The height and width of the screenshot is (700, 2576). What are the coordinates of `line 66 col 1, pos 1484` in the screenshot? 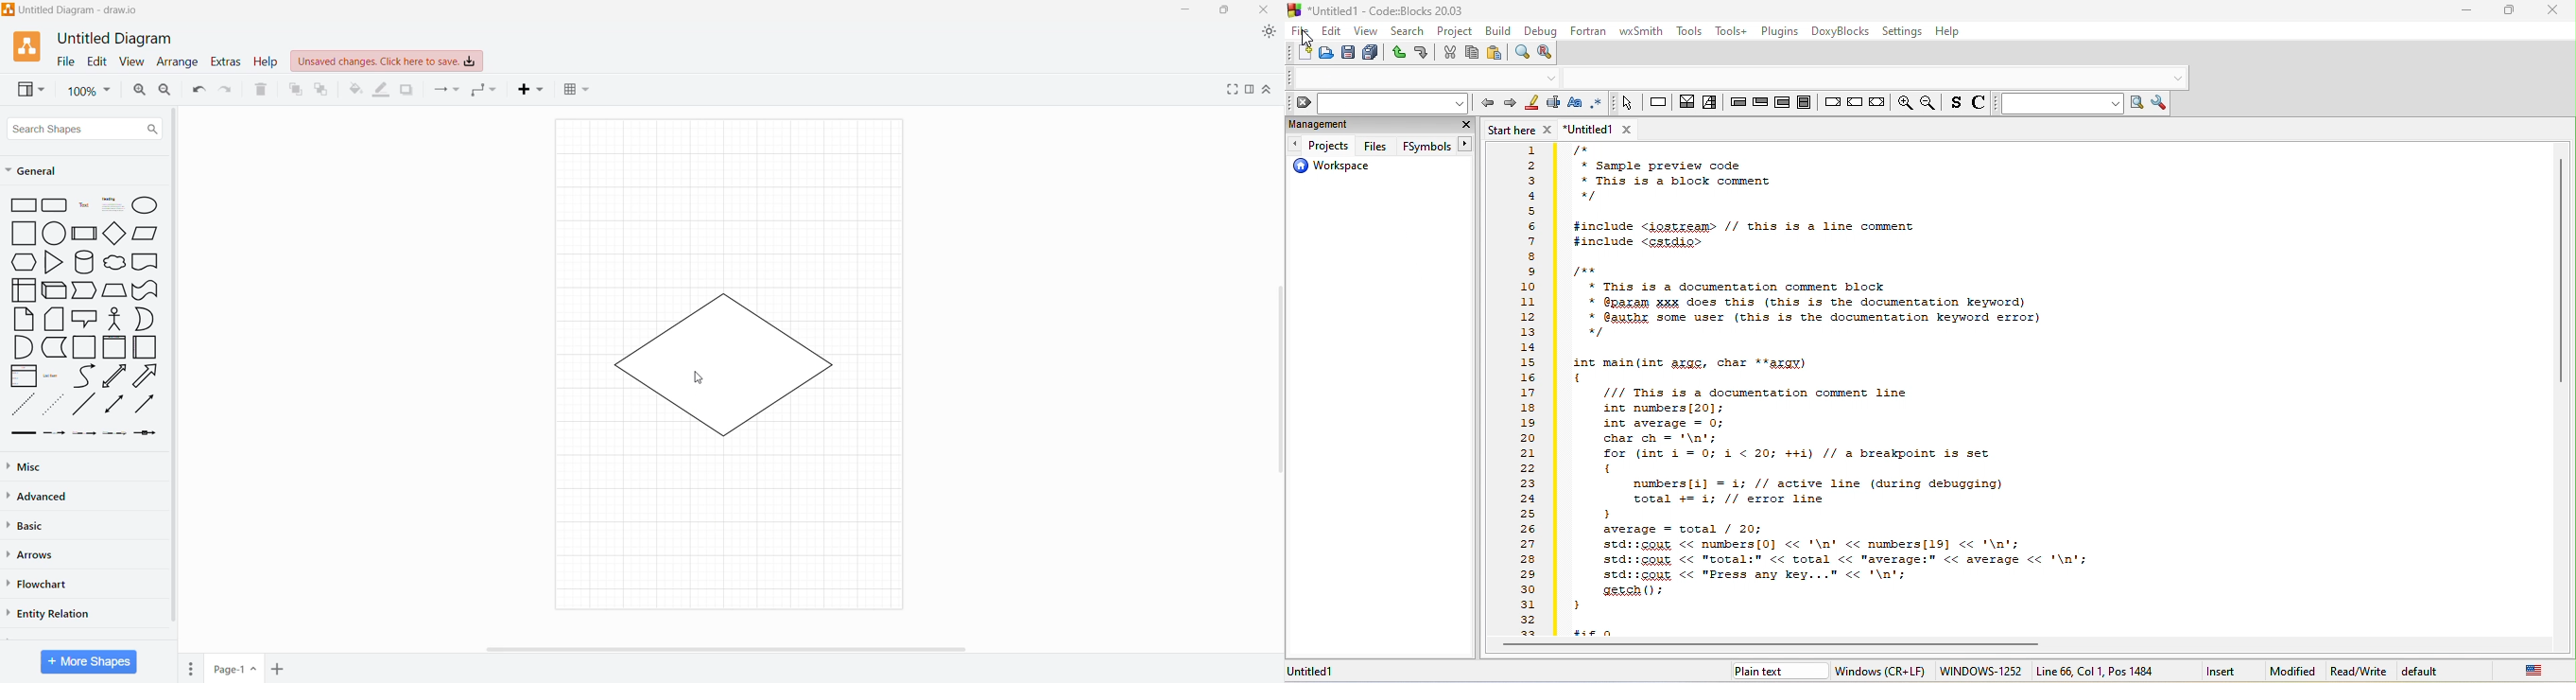 It's located at (2098, 671).